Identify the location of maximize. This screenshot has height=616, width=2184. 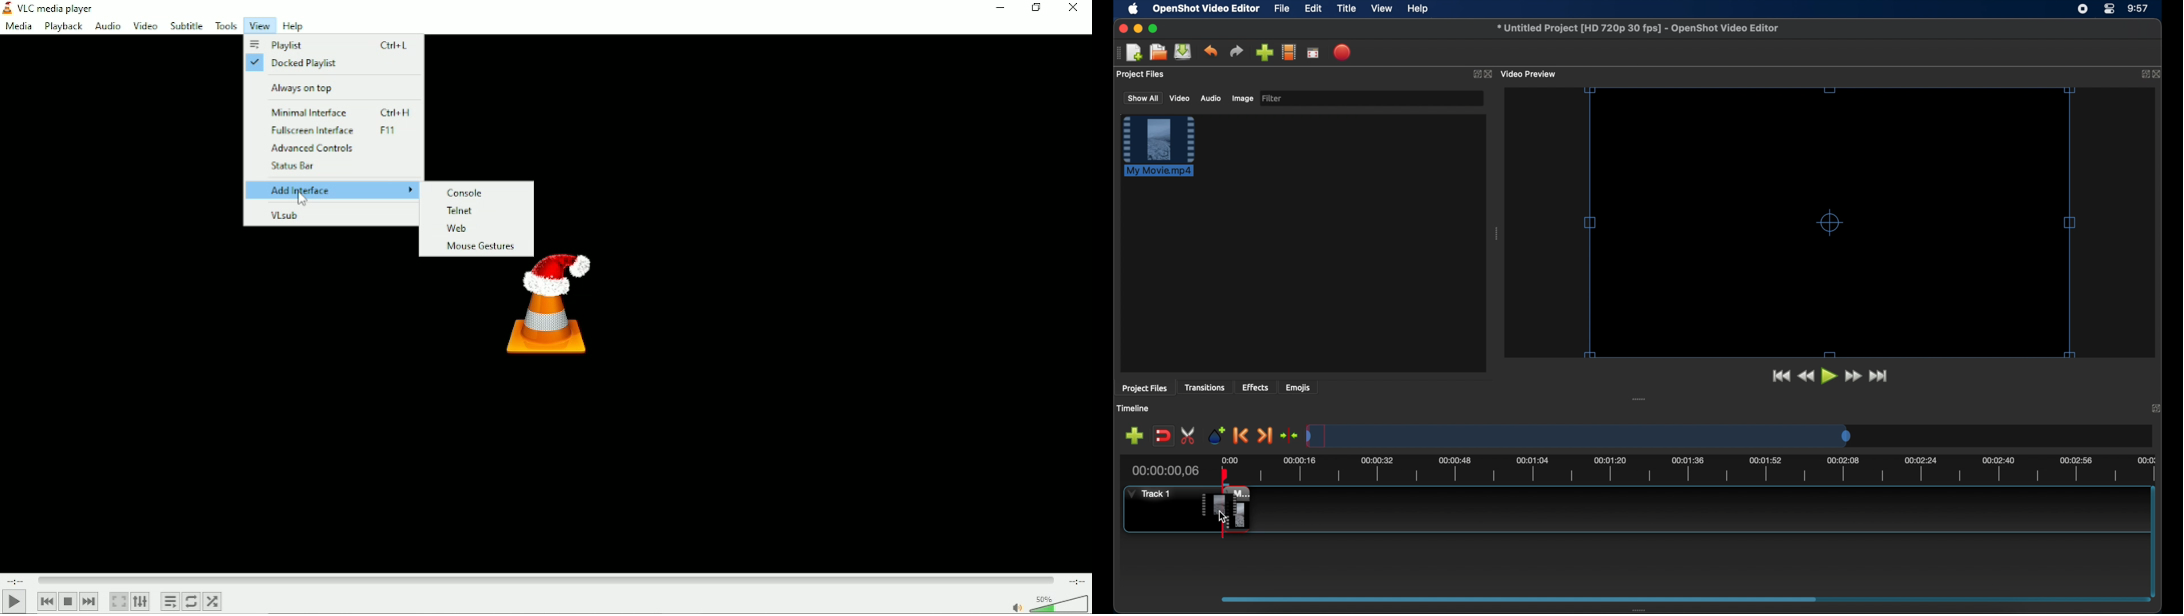
(1153, 28).